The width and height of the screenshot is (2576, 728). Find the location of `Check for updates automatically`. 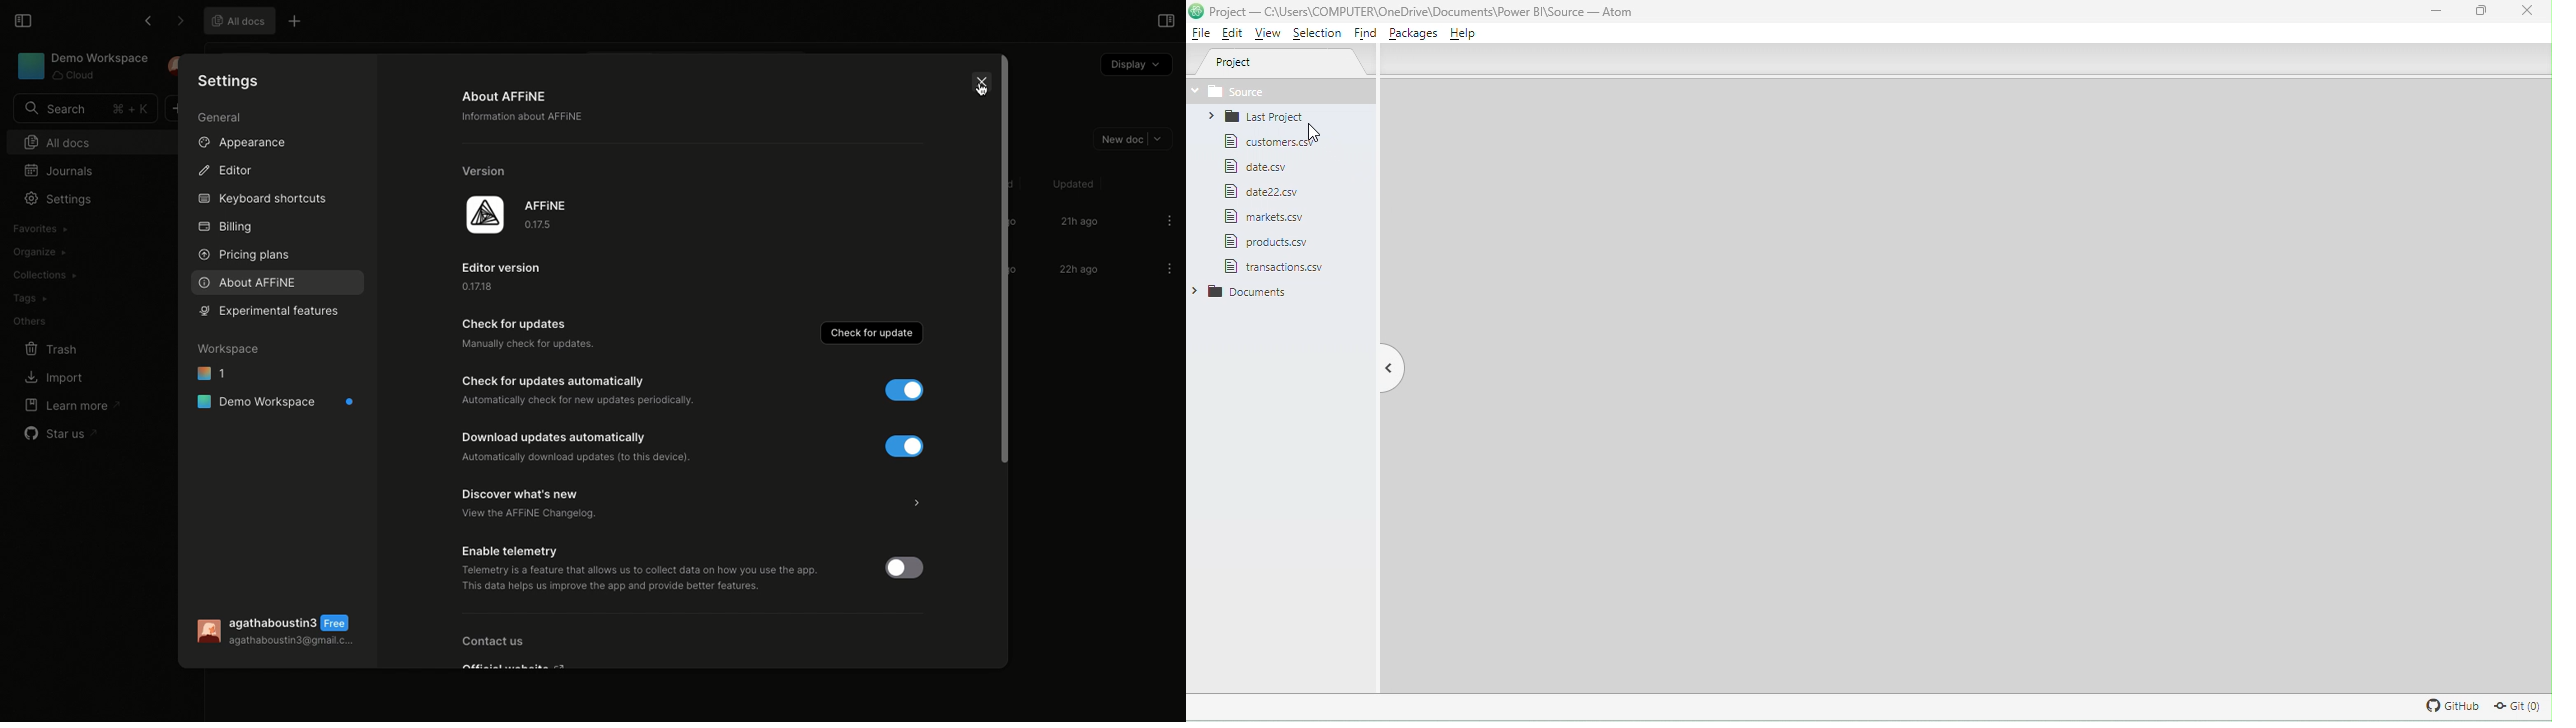

Check for updates automatically is located at coordinates (585, 391).